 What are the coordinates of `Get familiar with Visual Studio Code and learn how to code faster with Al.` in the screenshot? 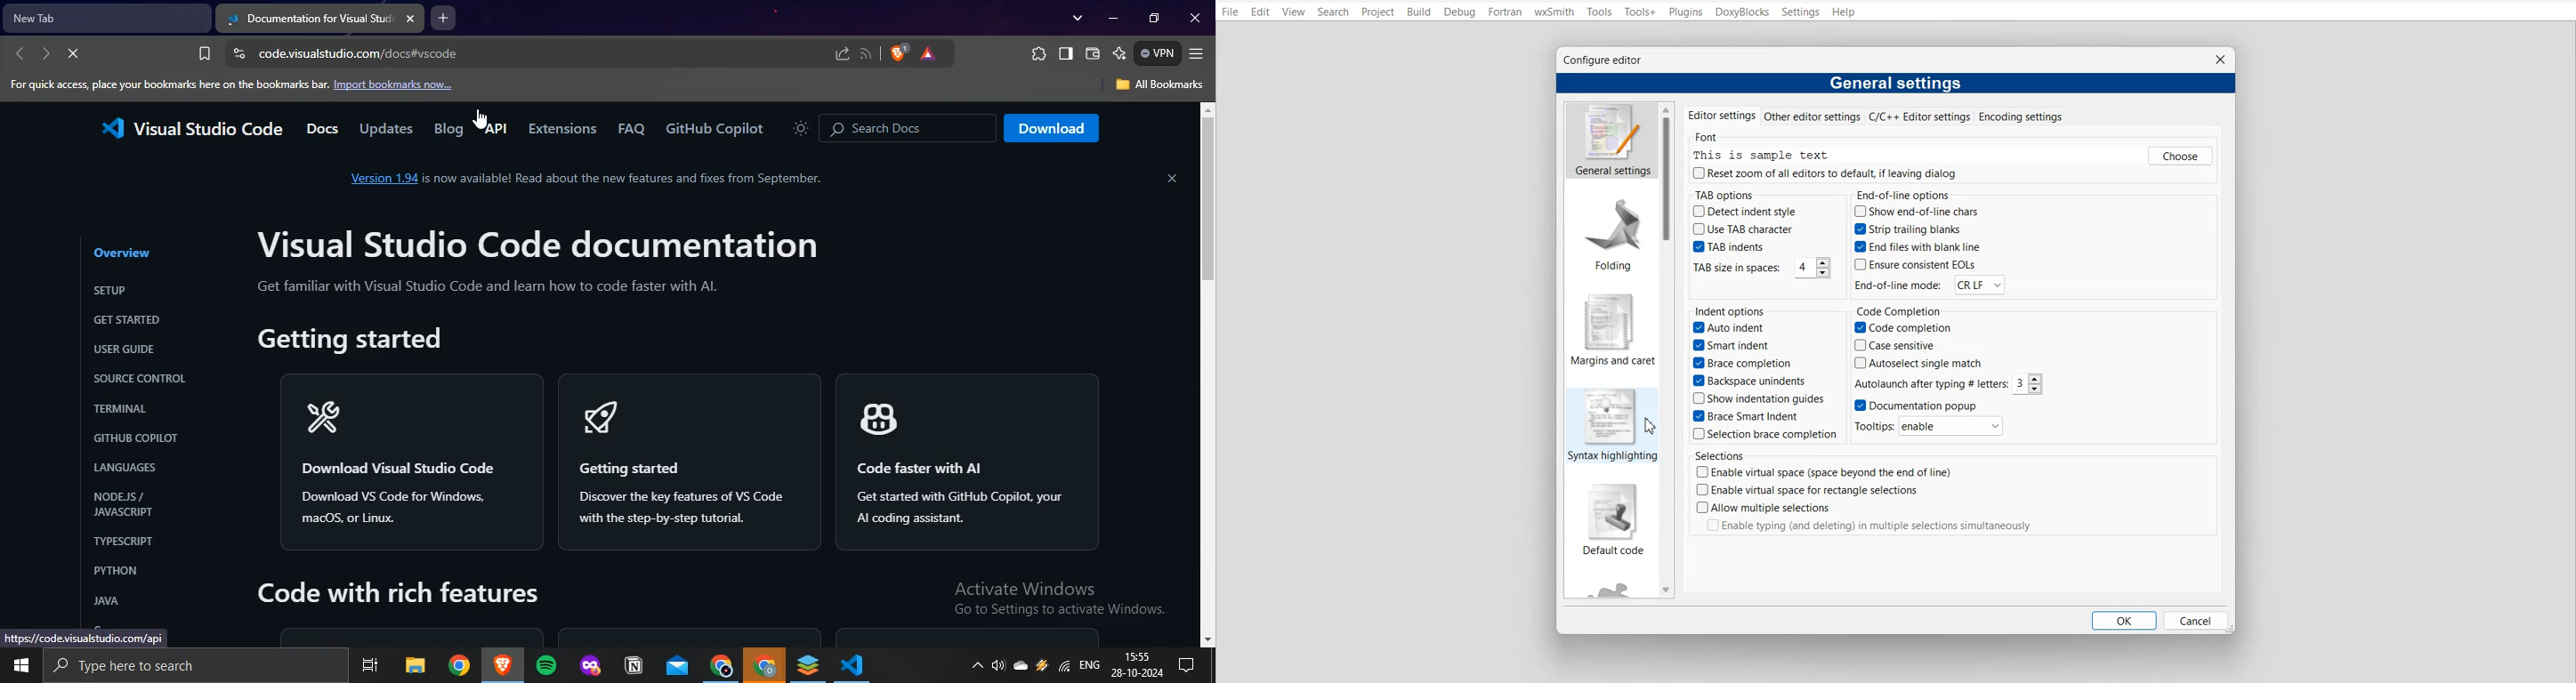 It's located at (489, 287).